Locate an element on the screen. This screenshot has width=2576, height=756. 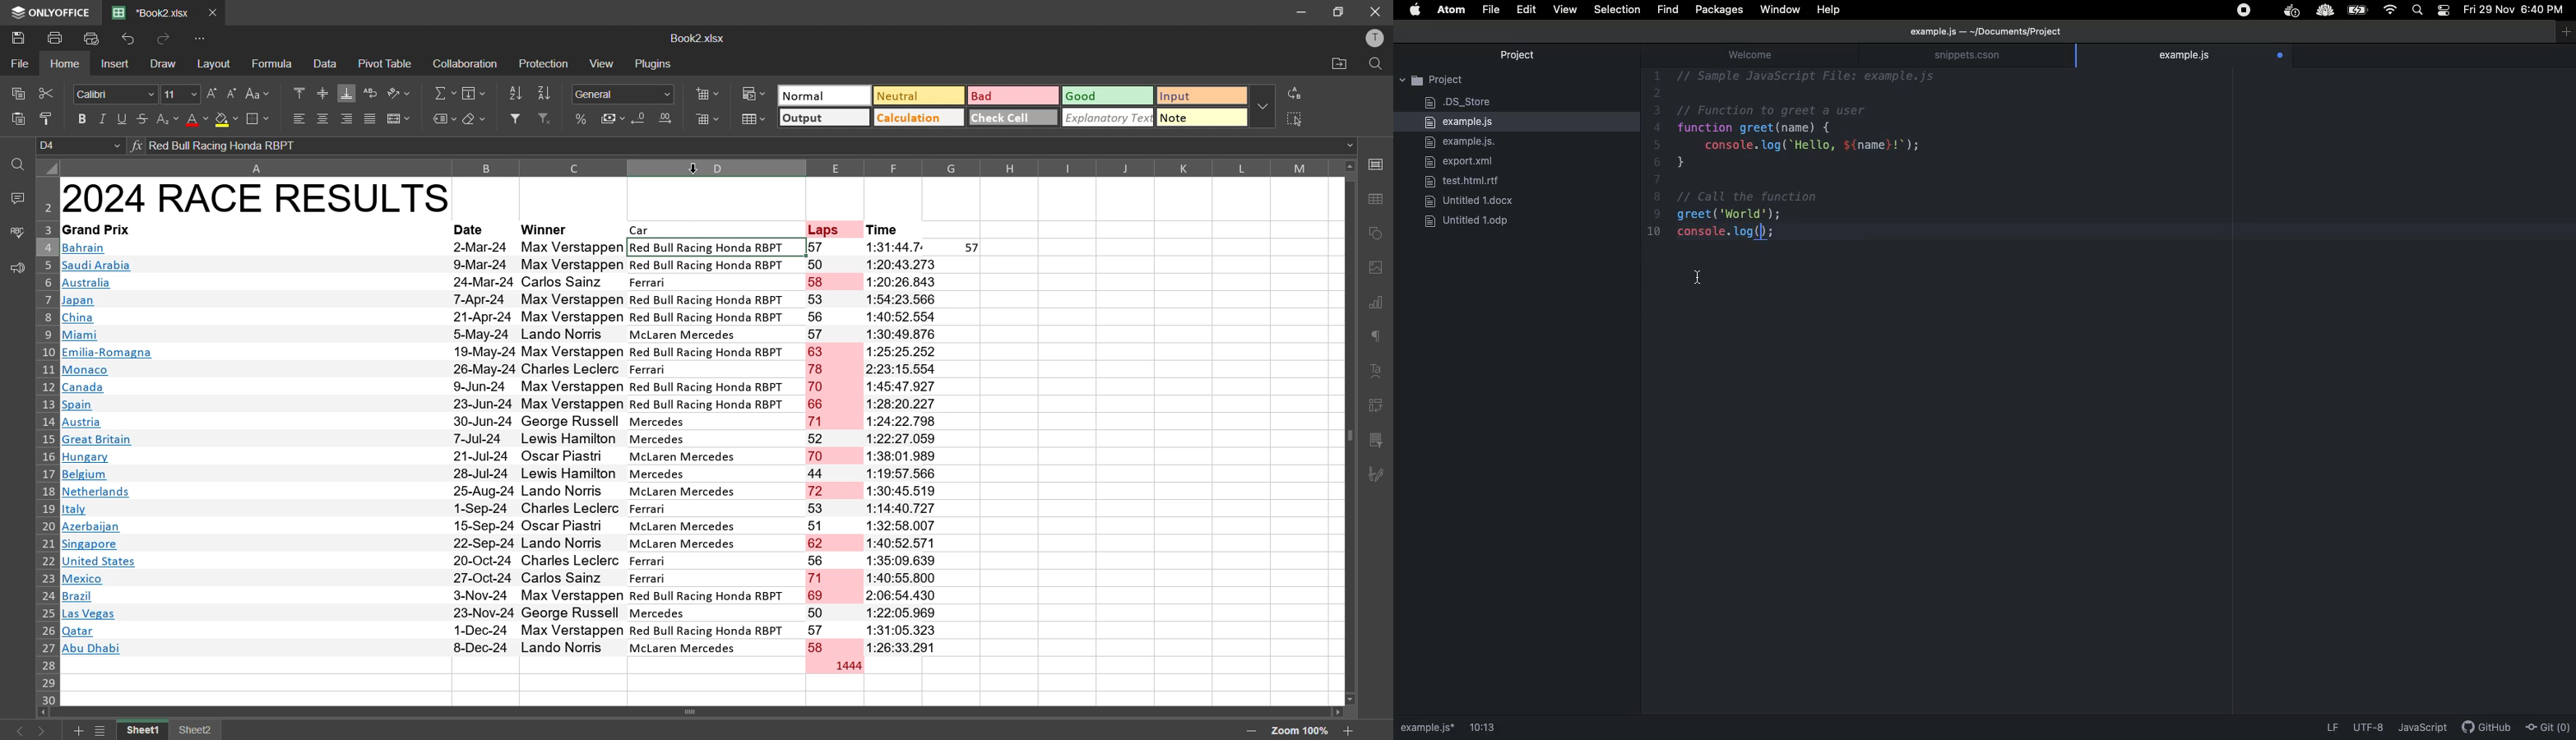
customize quick access toolbar is located at coordinates (203, 38).